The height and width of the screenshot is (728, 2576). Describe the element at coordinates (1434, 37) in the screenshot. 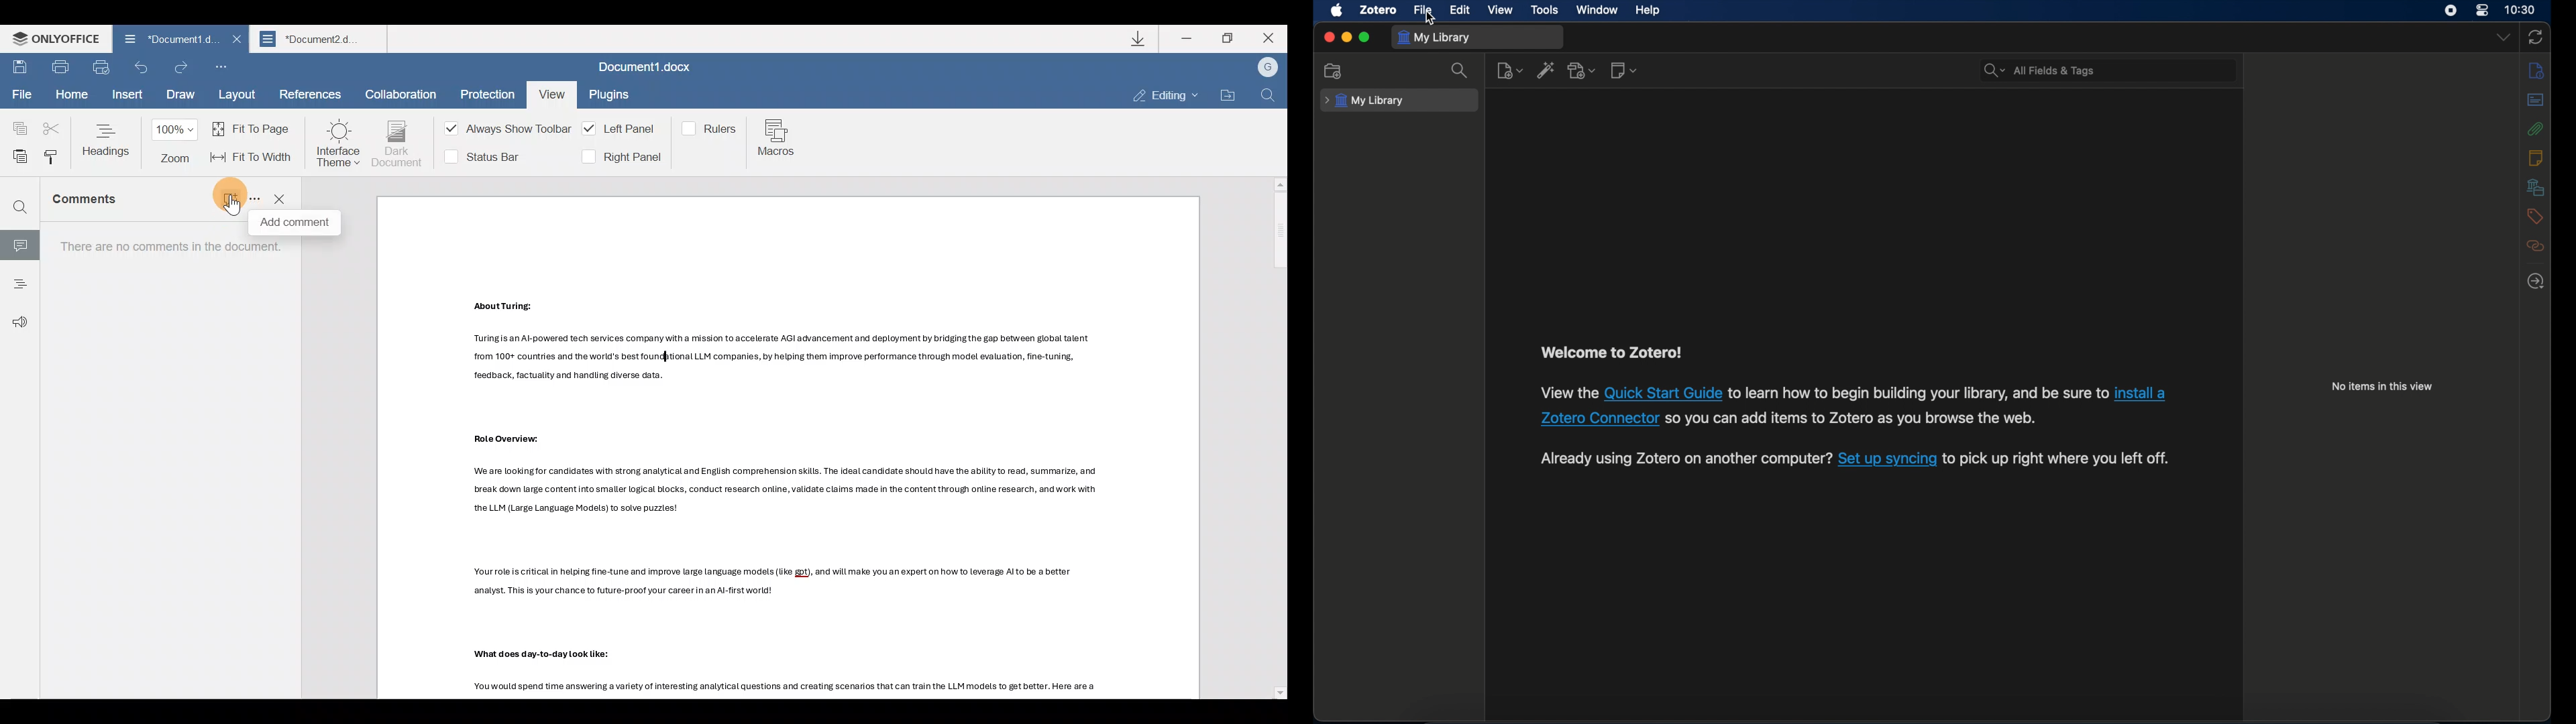

I see `my library` at that location.